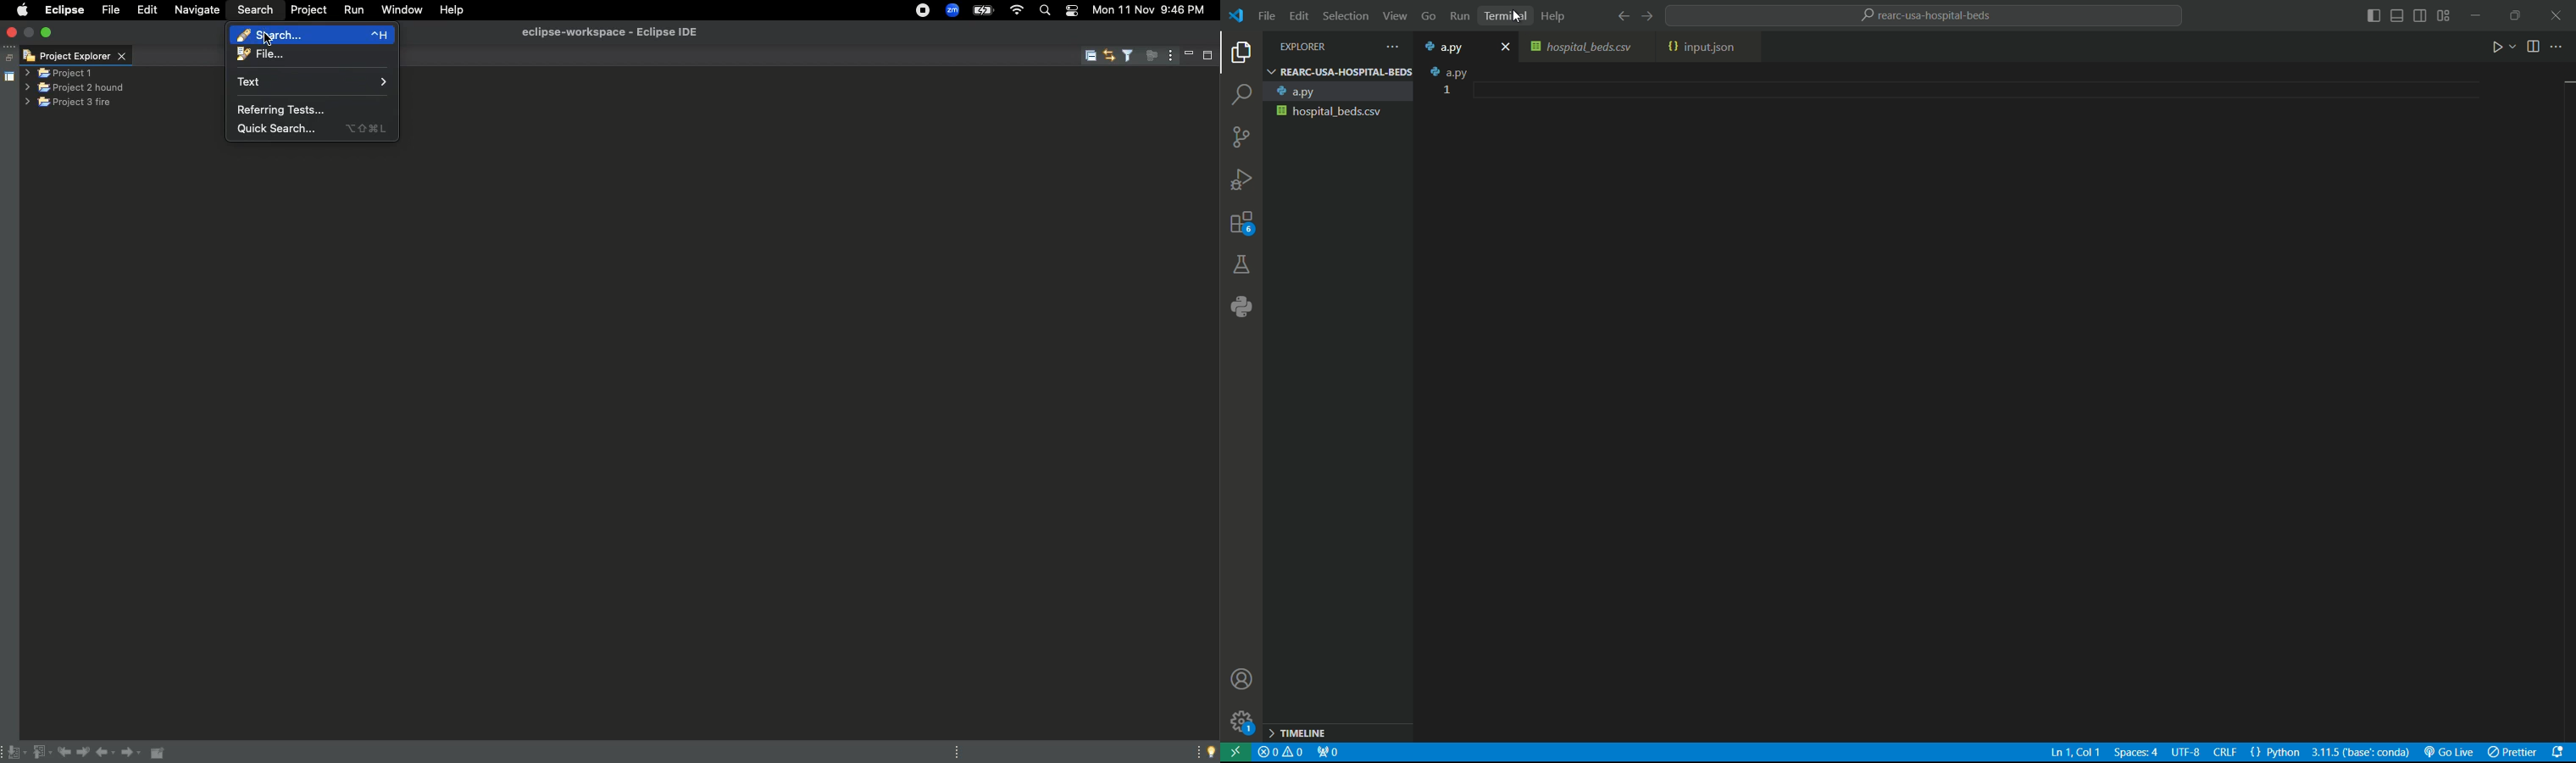  I want to click on view menu, so click(1394, 16).